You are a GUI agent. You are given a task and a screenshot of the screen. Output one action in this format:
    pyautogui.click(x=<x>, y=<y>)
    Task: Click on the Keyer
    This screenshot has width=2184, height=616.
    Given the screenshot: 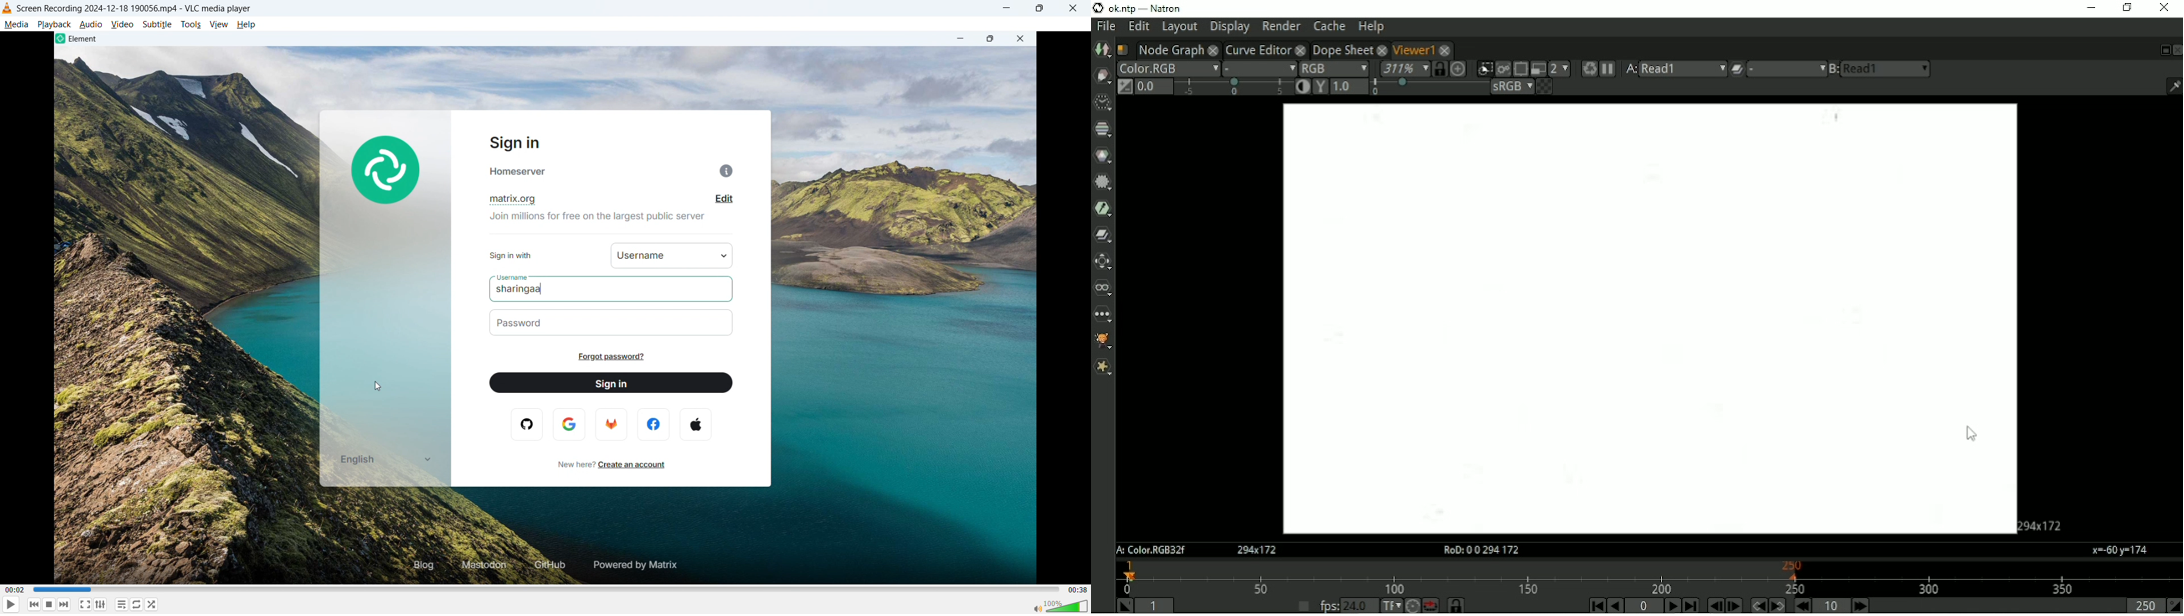 What is the action you would take?
    pyautogui.click(x=1103, y=209)
    